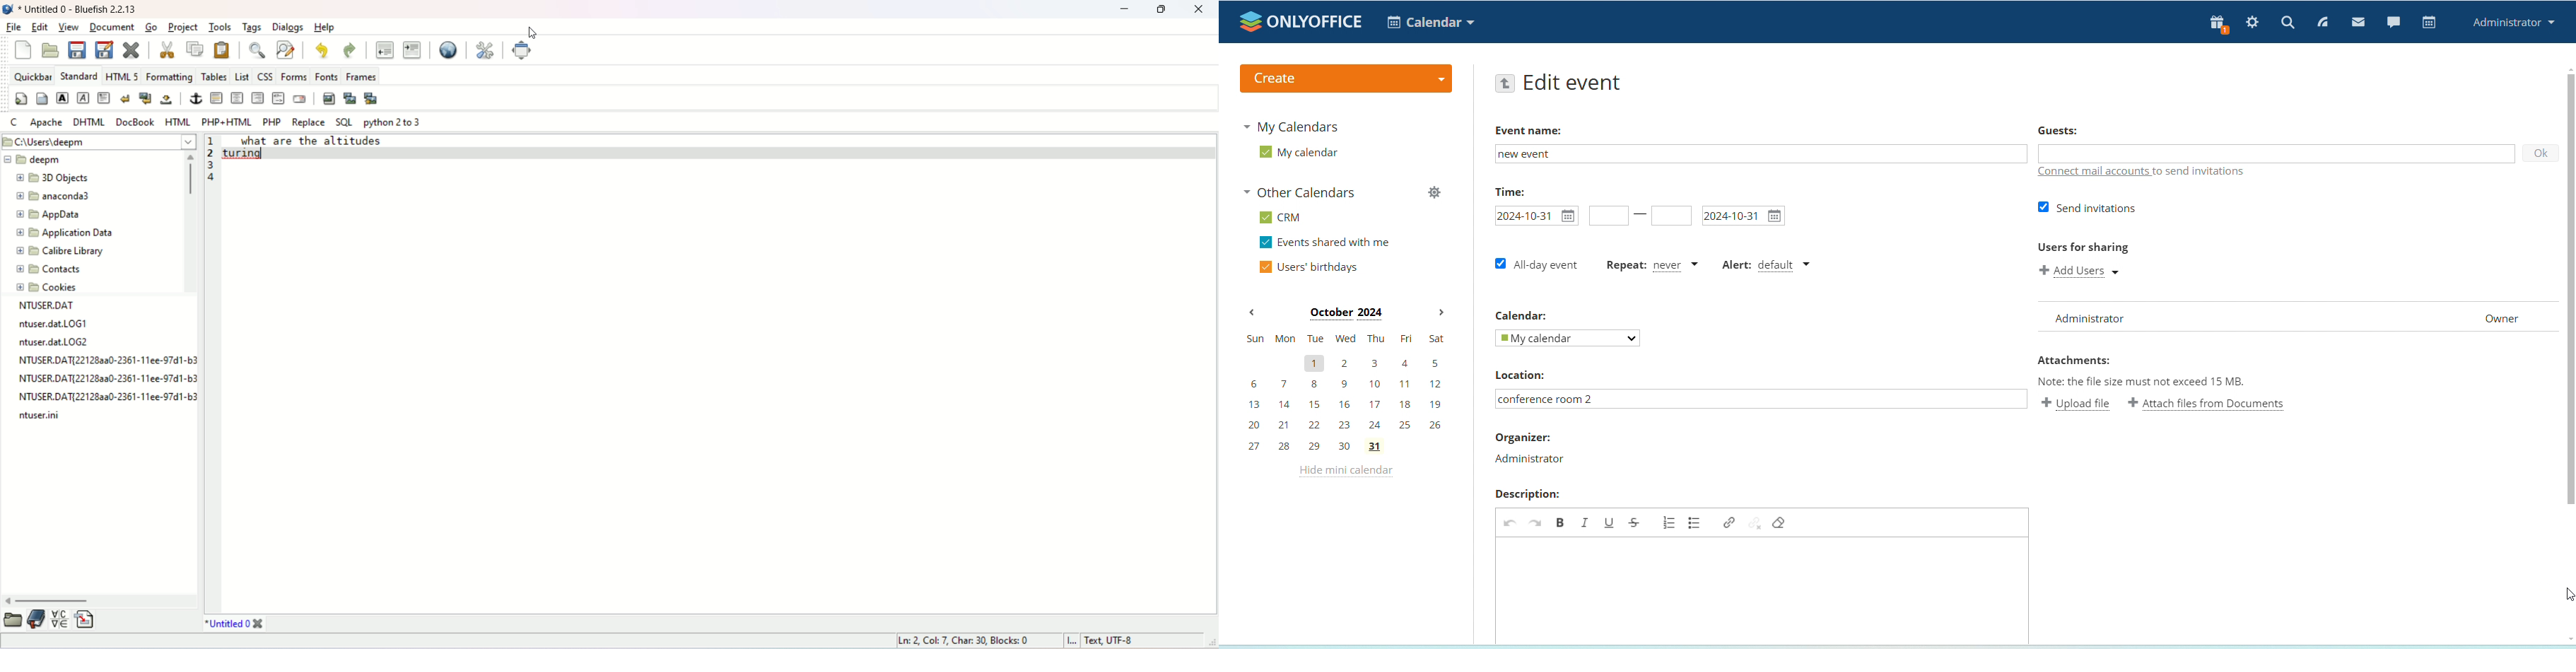 The height and width of the screenshot is (672, 2576). What do you see at coordinates (1161, 10) in the screenshot?
I see `maximize` at bounding box center [1161, 10].